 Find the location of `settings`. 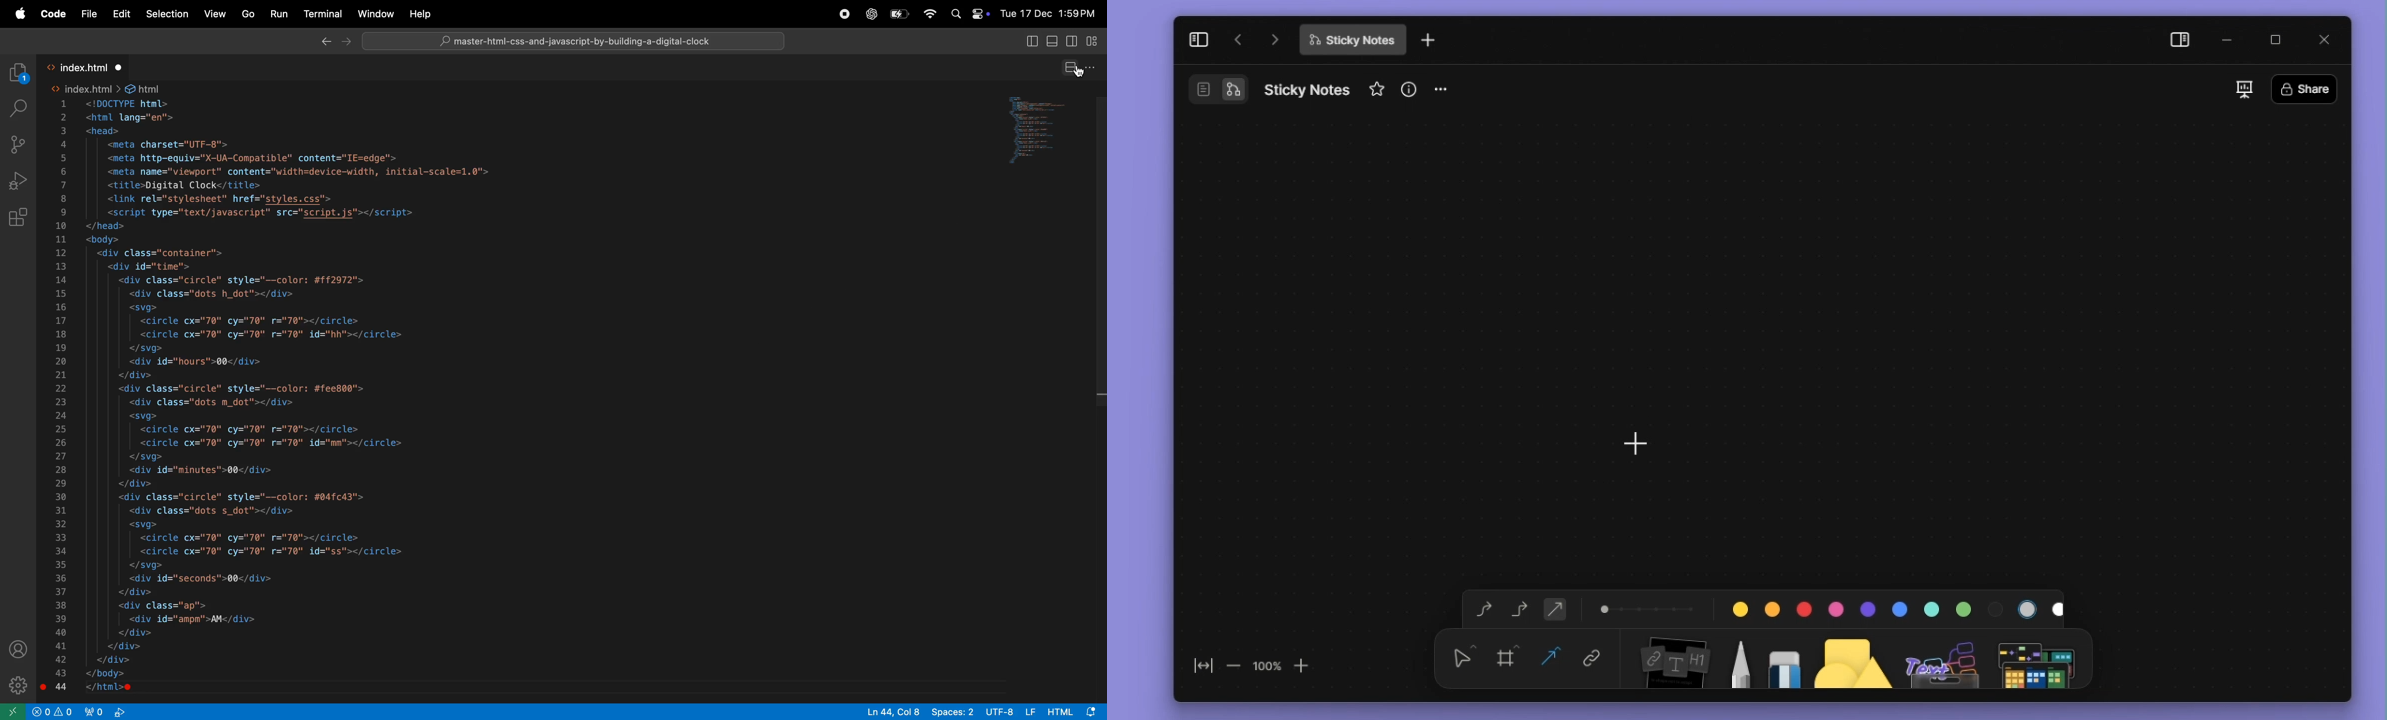

settings is located at coordinates (18, 683).